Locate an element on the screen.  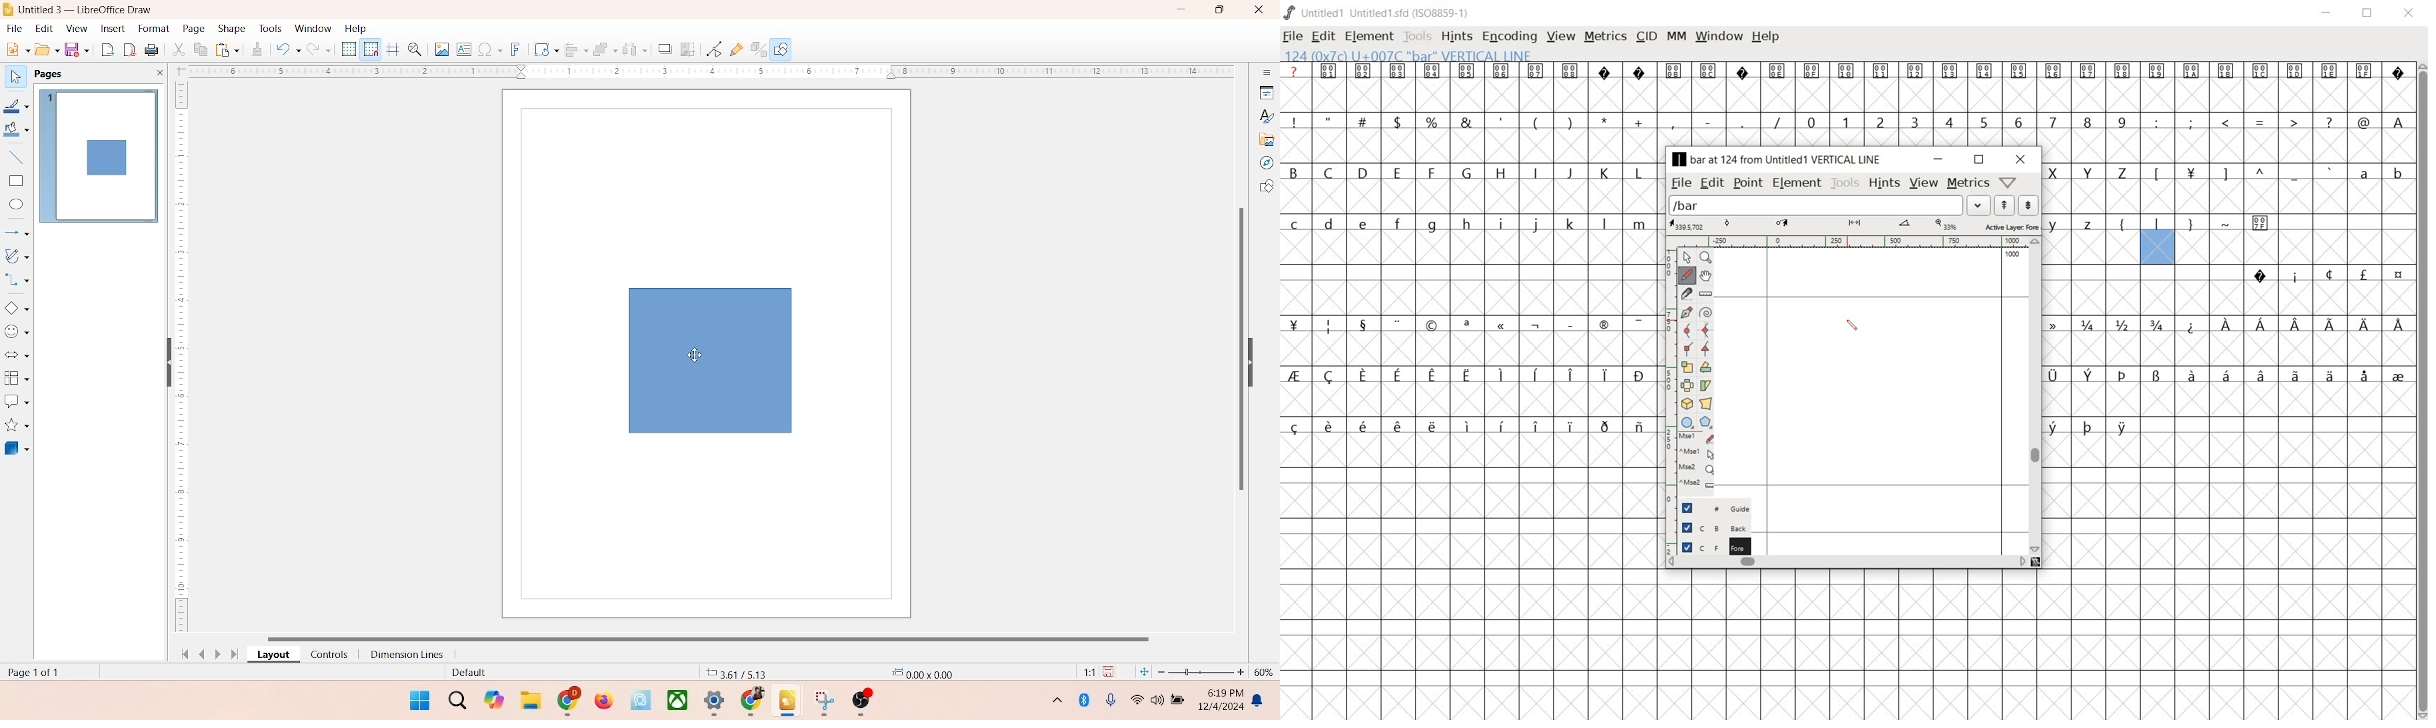
crop image is located at coordinates (688, 49).